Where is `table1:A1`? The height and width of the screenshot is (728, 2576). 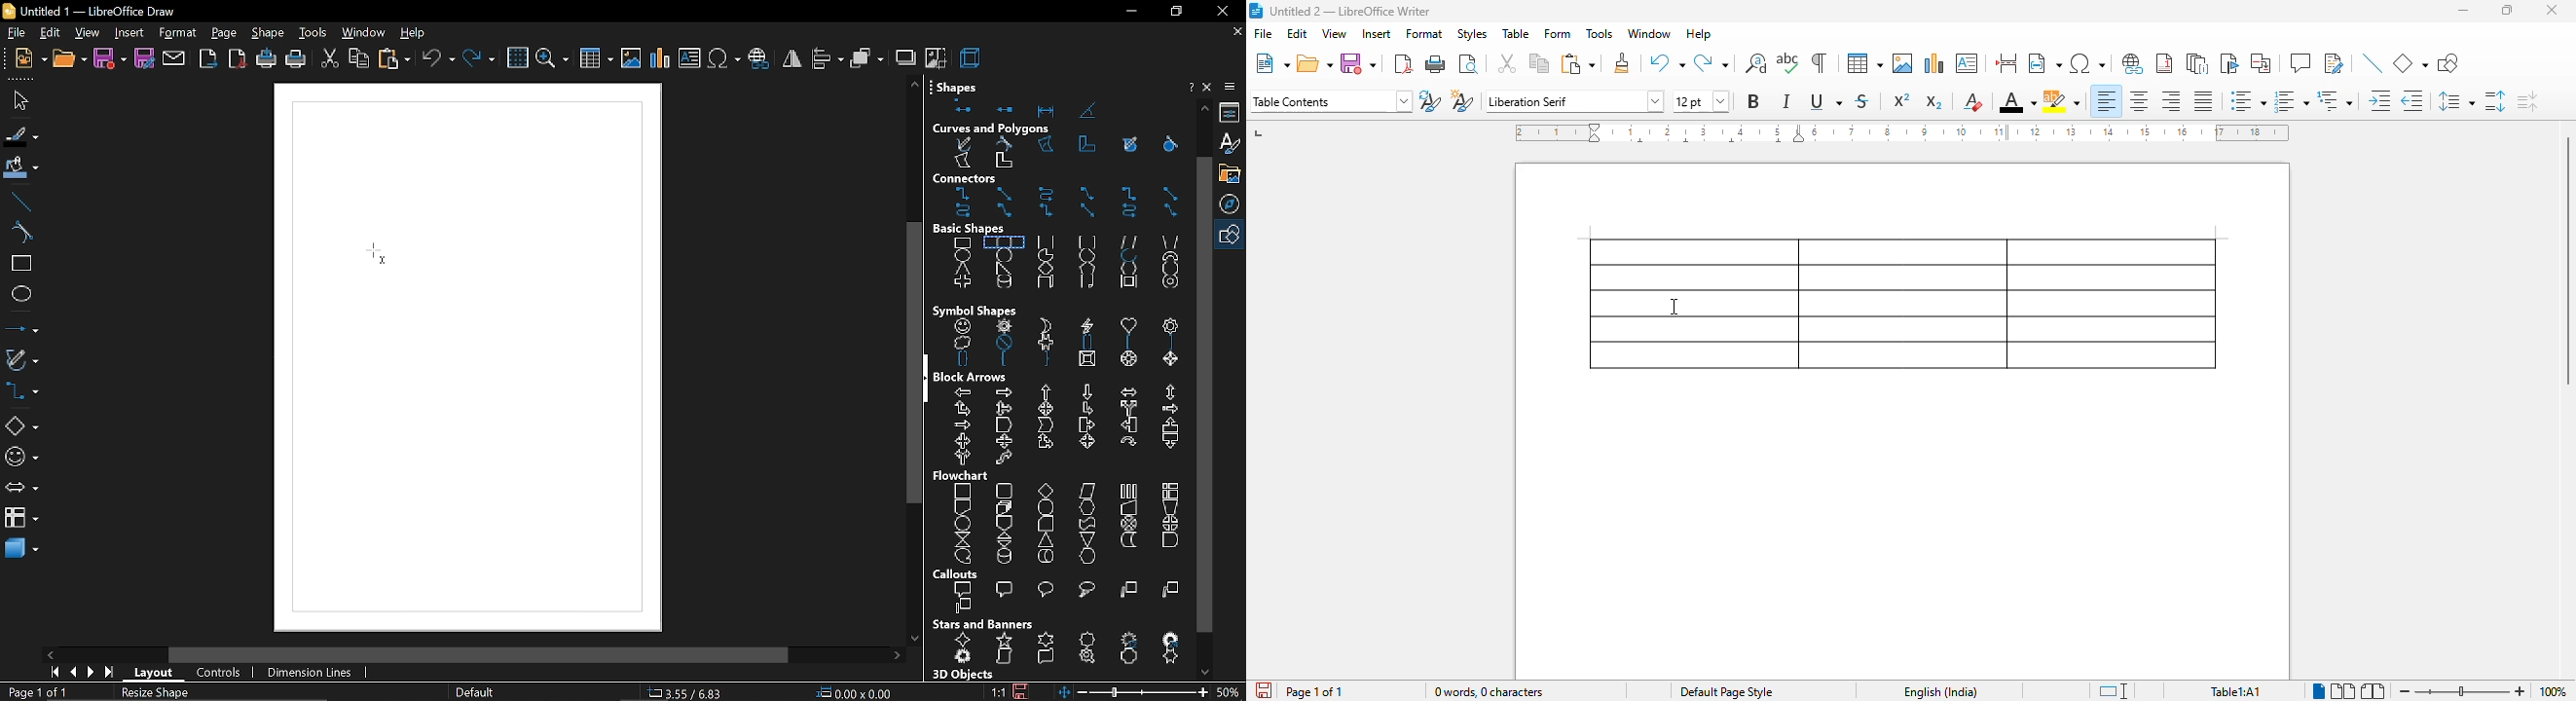
table1:A1 is located at coordinates (2236, 691).